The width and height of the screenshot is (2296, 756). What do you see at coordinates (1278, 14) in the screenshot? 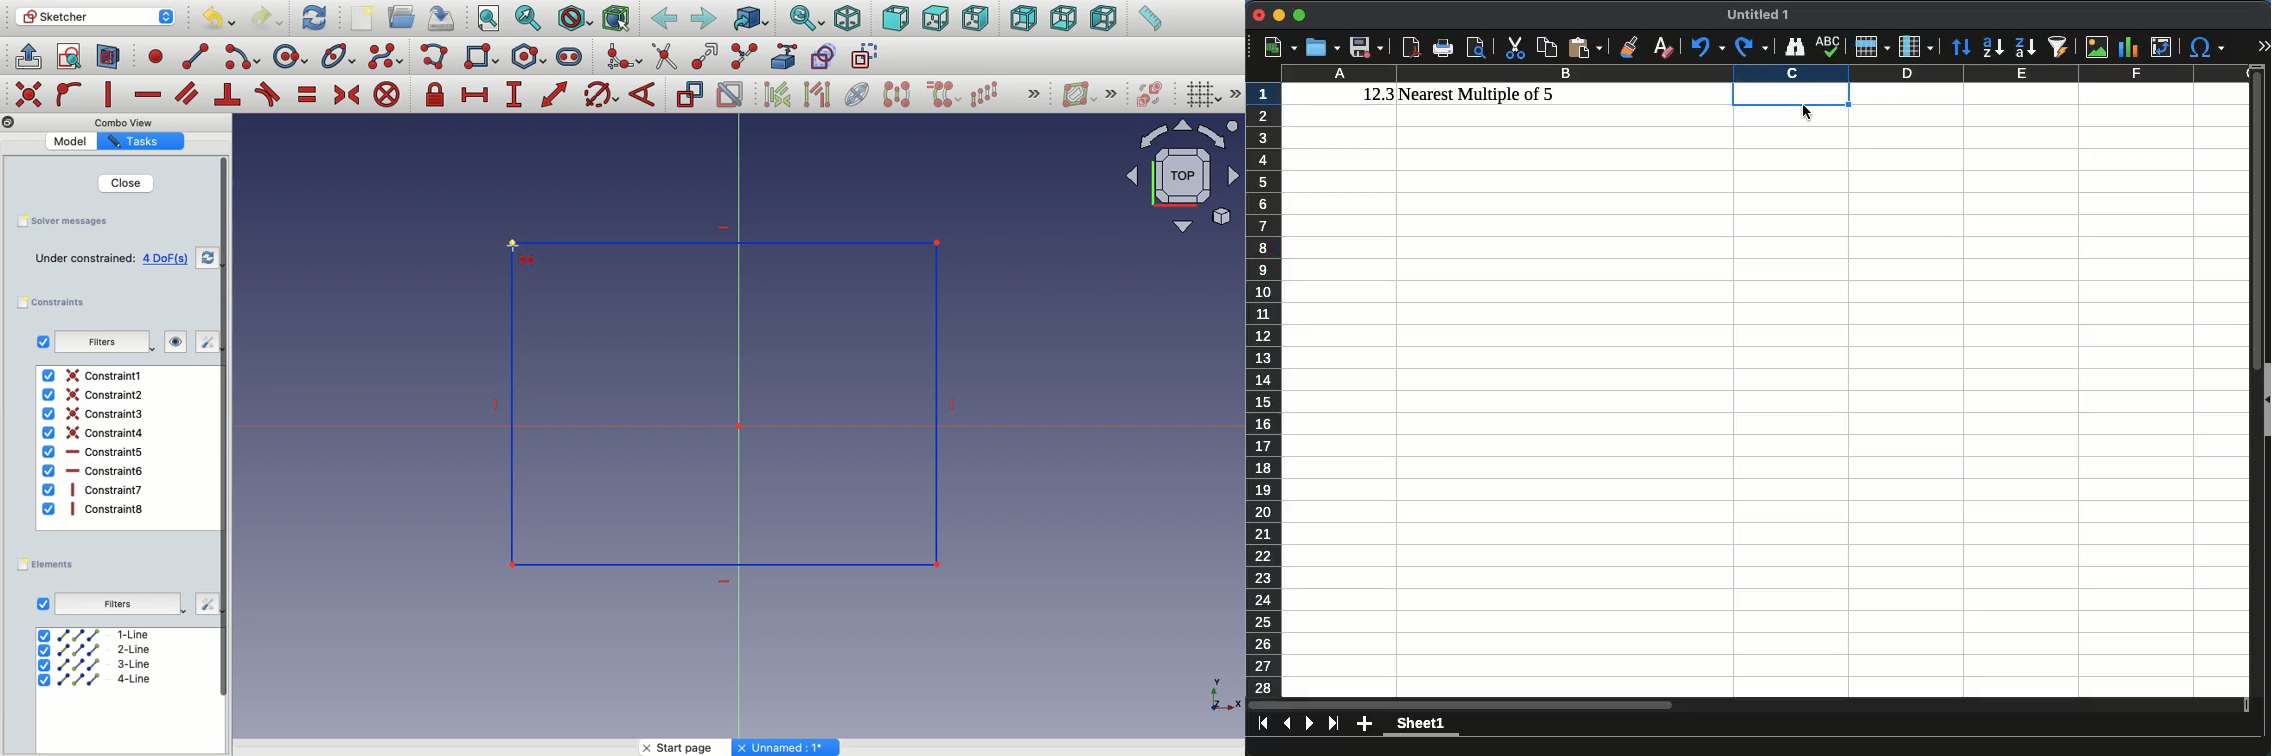
I see `minimize` at bounding box center [1278, 14].